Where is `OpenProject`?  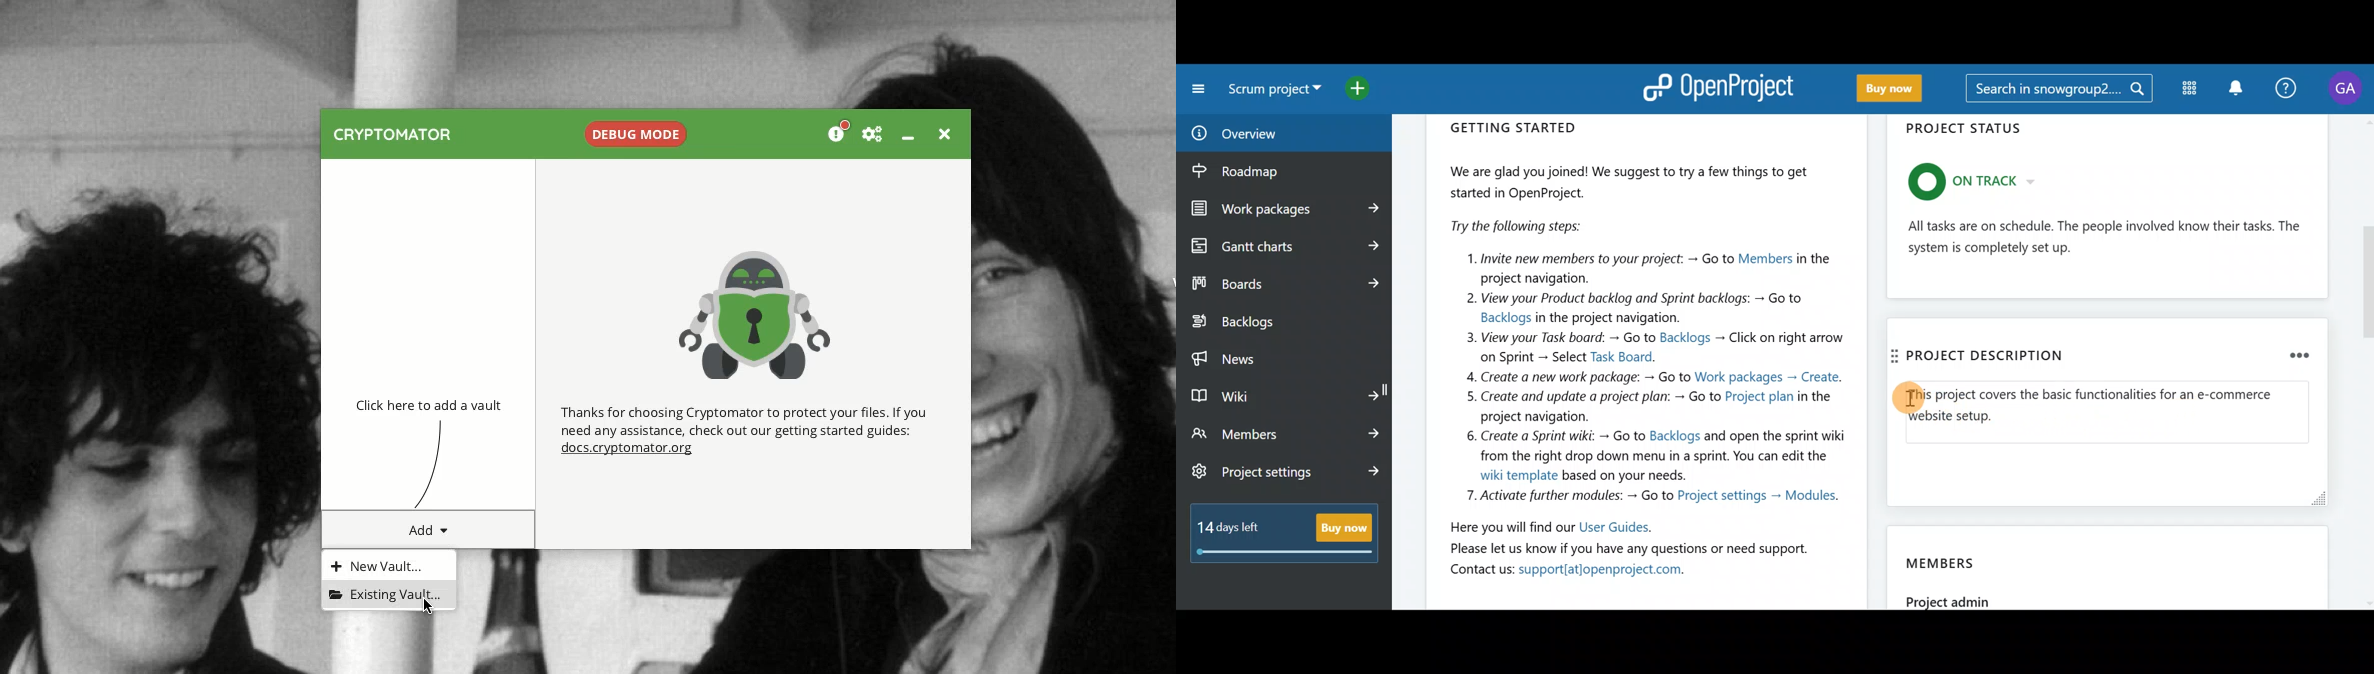
OpenProject is located at coordinates (1722, 86).